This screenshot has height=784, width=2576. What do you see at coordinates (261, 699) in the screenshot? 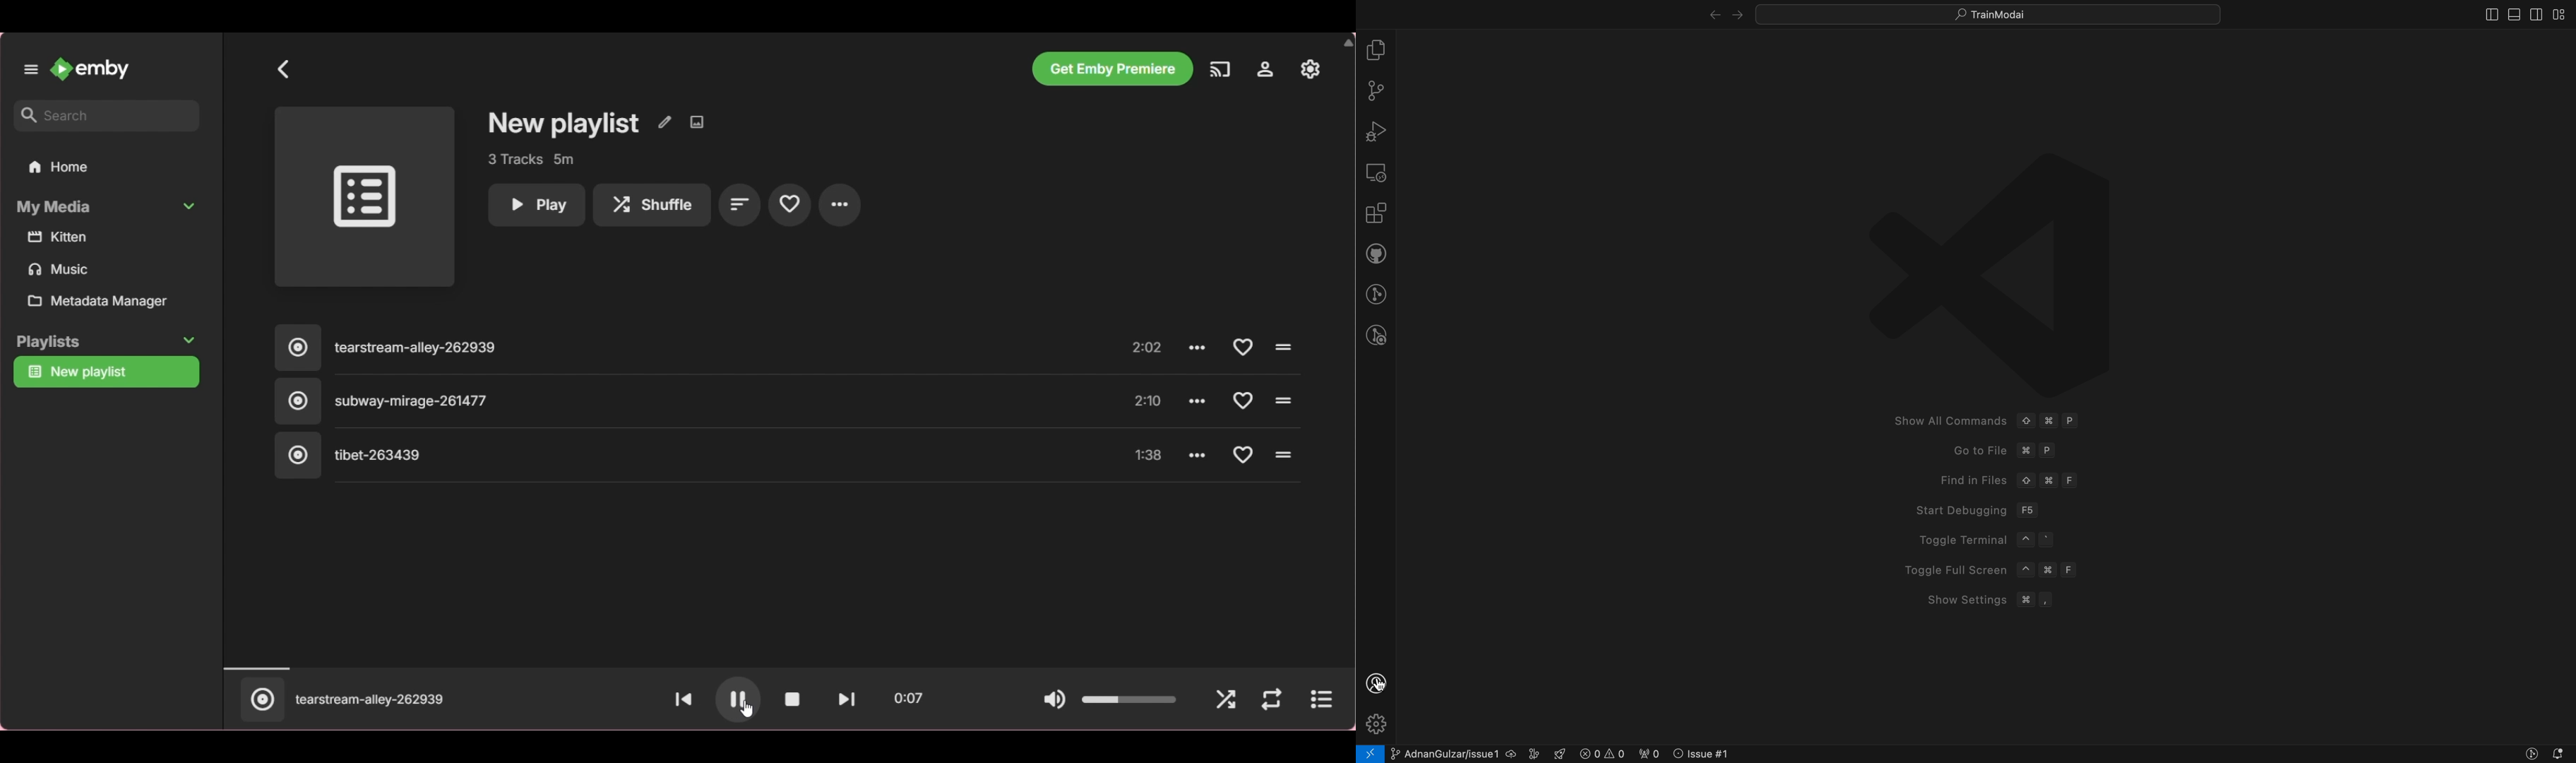
I see `Click to only show current selection of song` at bounding box center [261, 699].